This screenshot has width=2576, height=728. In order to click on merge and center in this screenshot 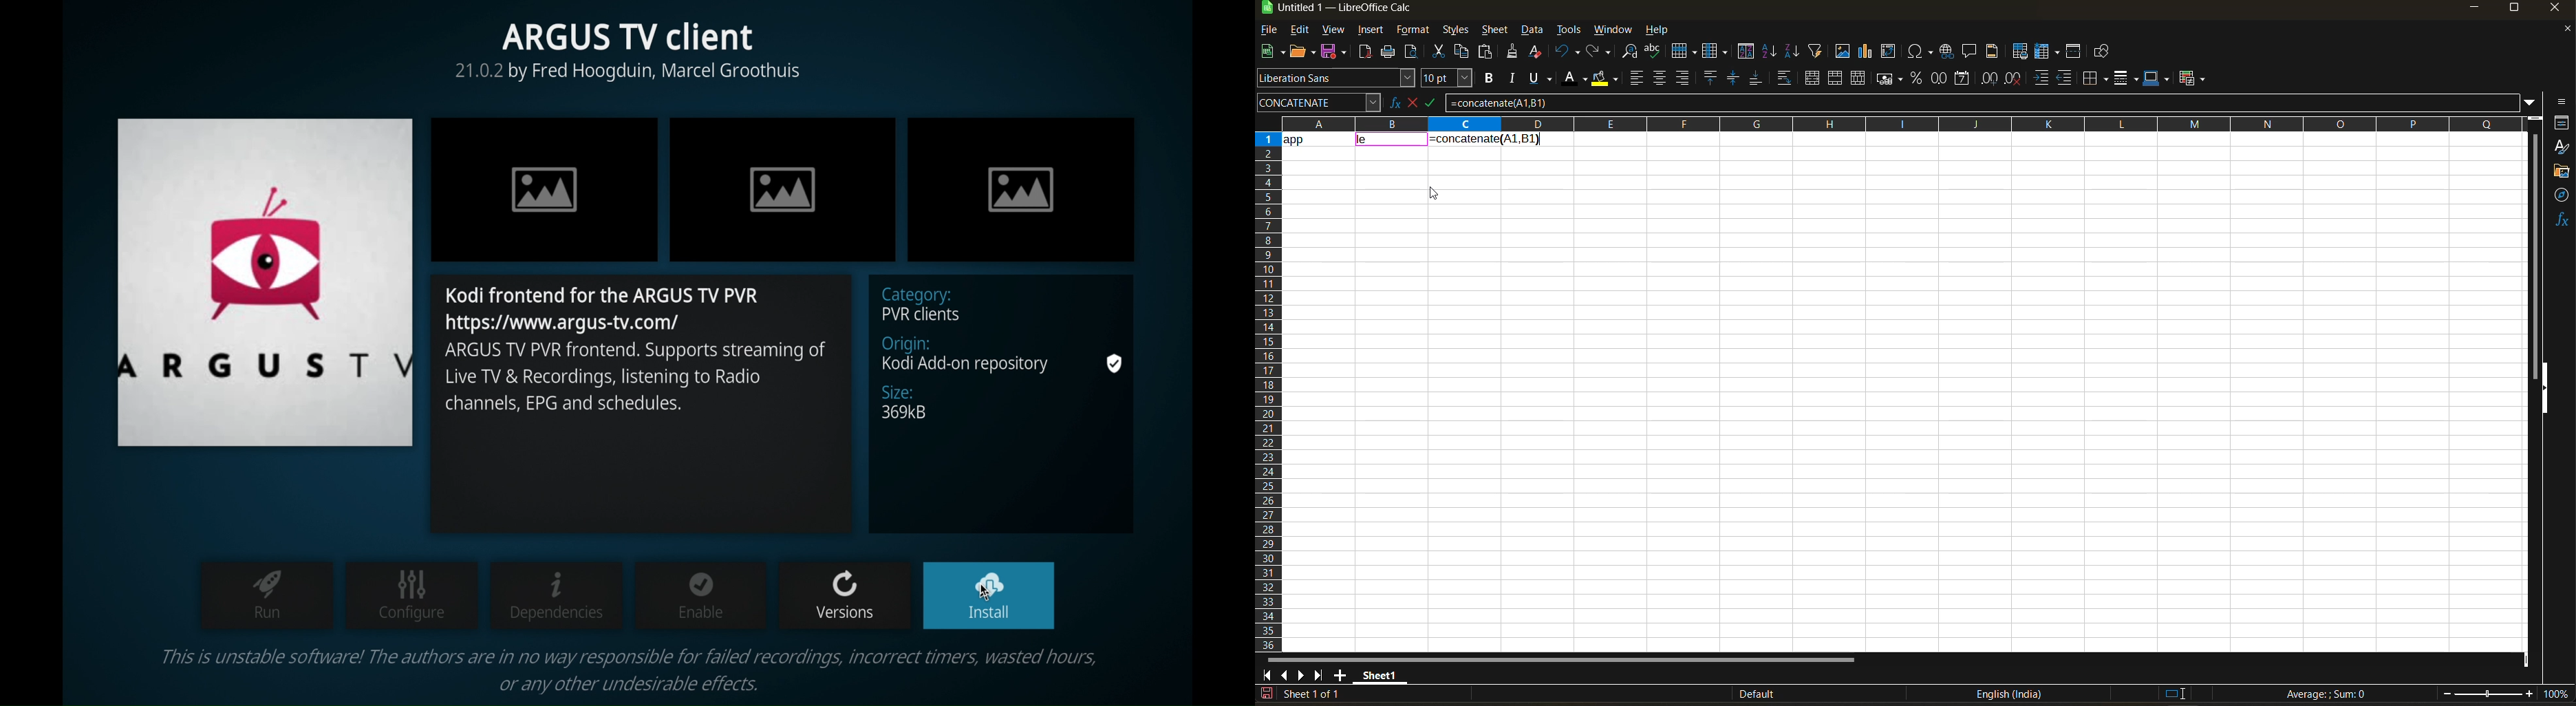, I will do `click(1812, 80)`.